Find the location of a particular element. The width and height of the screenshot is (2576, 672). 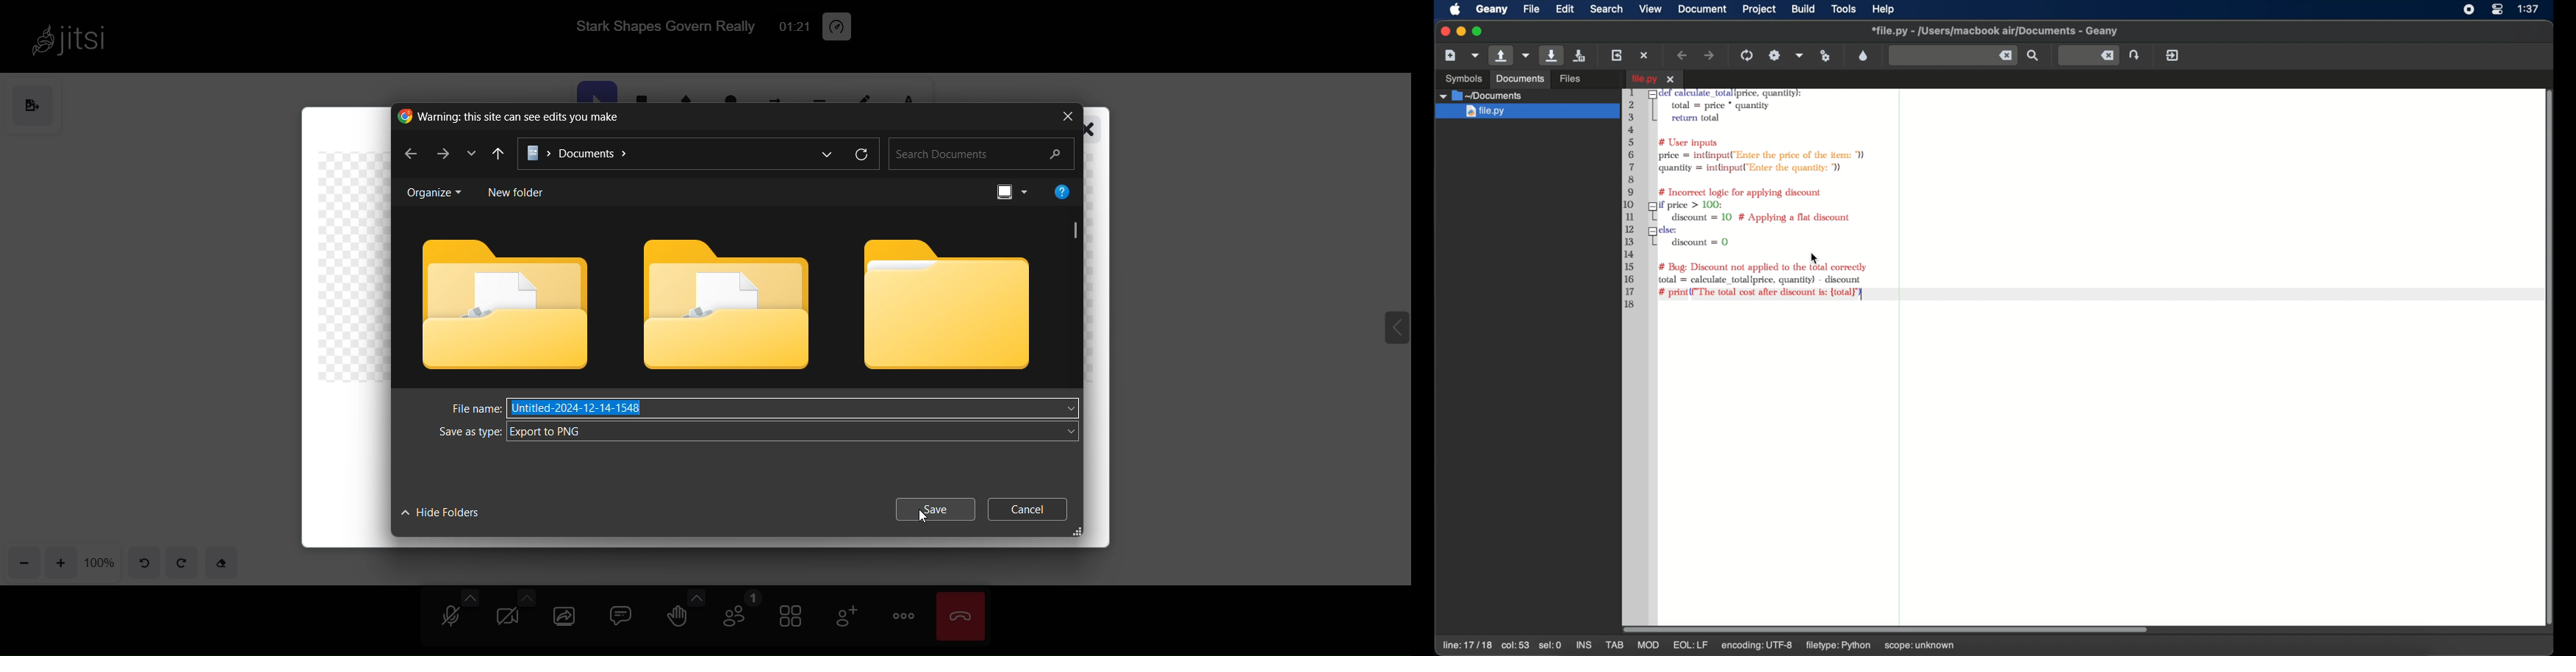

filetype: python is located at coordinates (1837, 646).